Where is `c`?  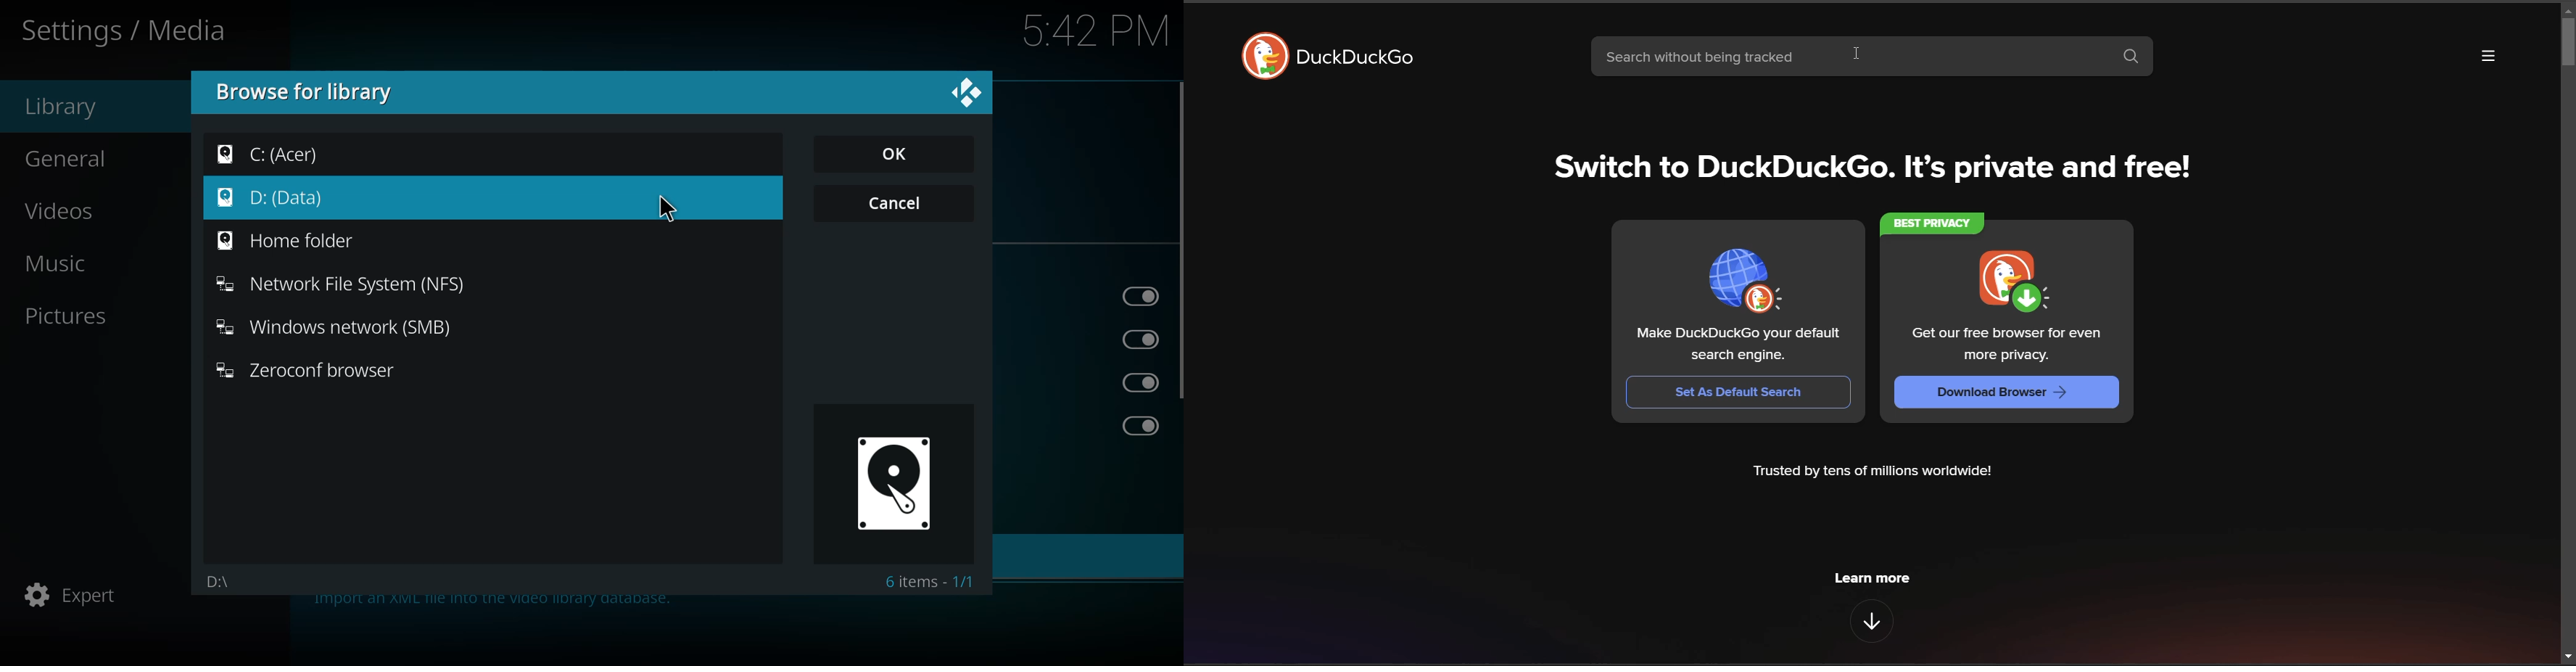 c is located at coordinates (274, 155).